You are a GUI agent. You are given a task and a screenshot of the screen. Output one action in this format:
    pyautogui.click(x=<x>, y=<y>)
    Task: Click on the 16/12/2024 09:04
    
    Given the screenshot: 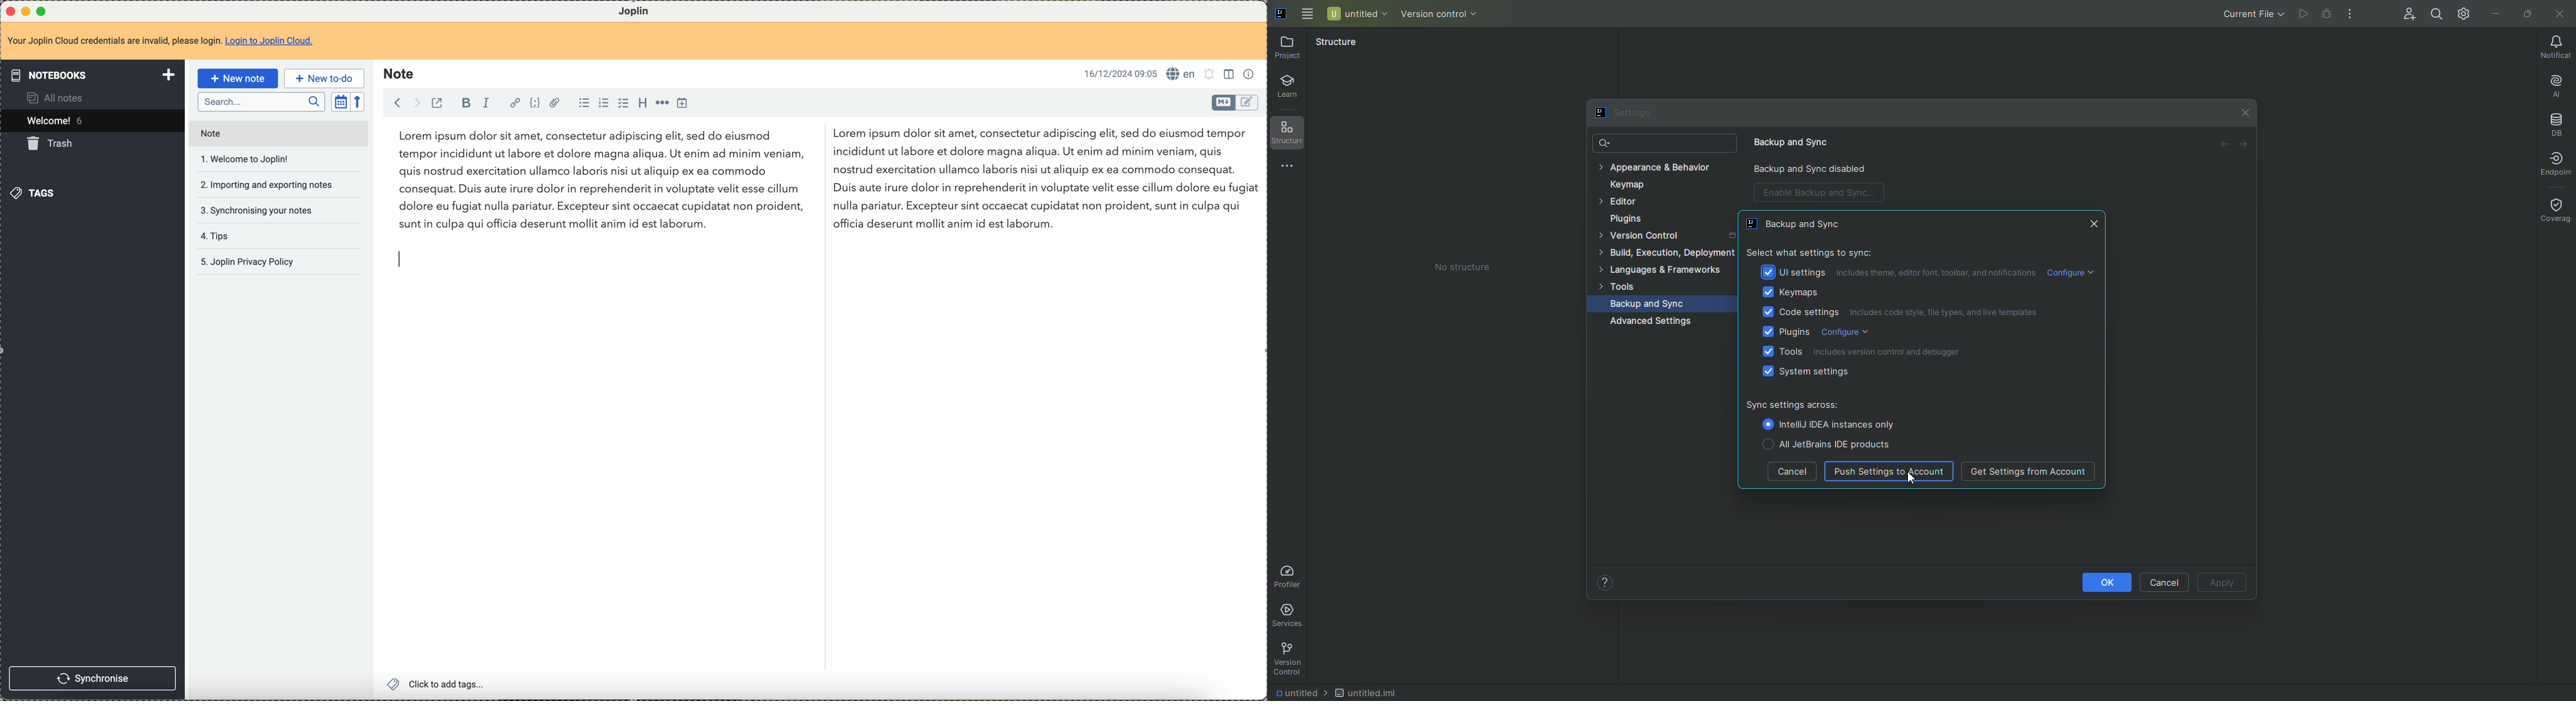 What is the action you would take?
    pyautogui.click(x=1120, y=73)
    